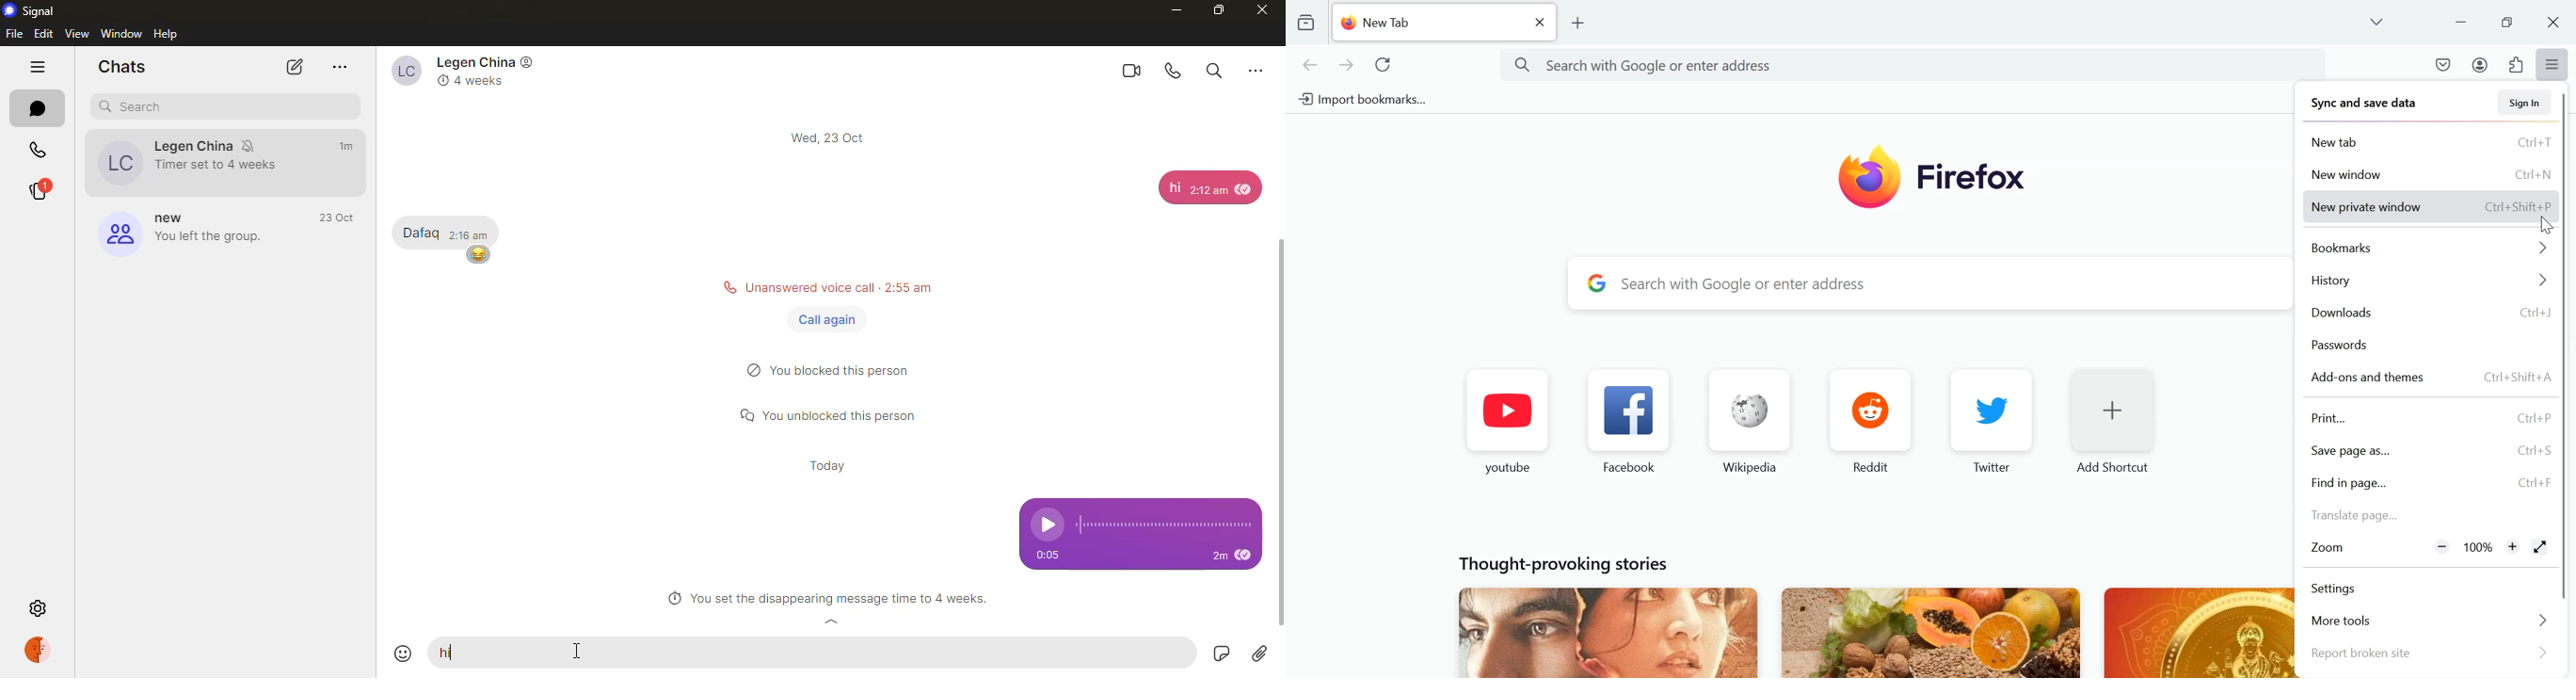  I want to click on Open Application Menu, so click(2555, 65).